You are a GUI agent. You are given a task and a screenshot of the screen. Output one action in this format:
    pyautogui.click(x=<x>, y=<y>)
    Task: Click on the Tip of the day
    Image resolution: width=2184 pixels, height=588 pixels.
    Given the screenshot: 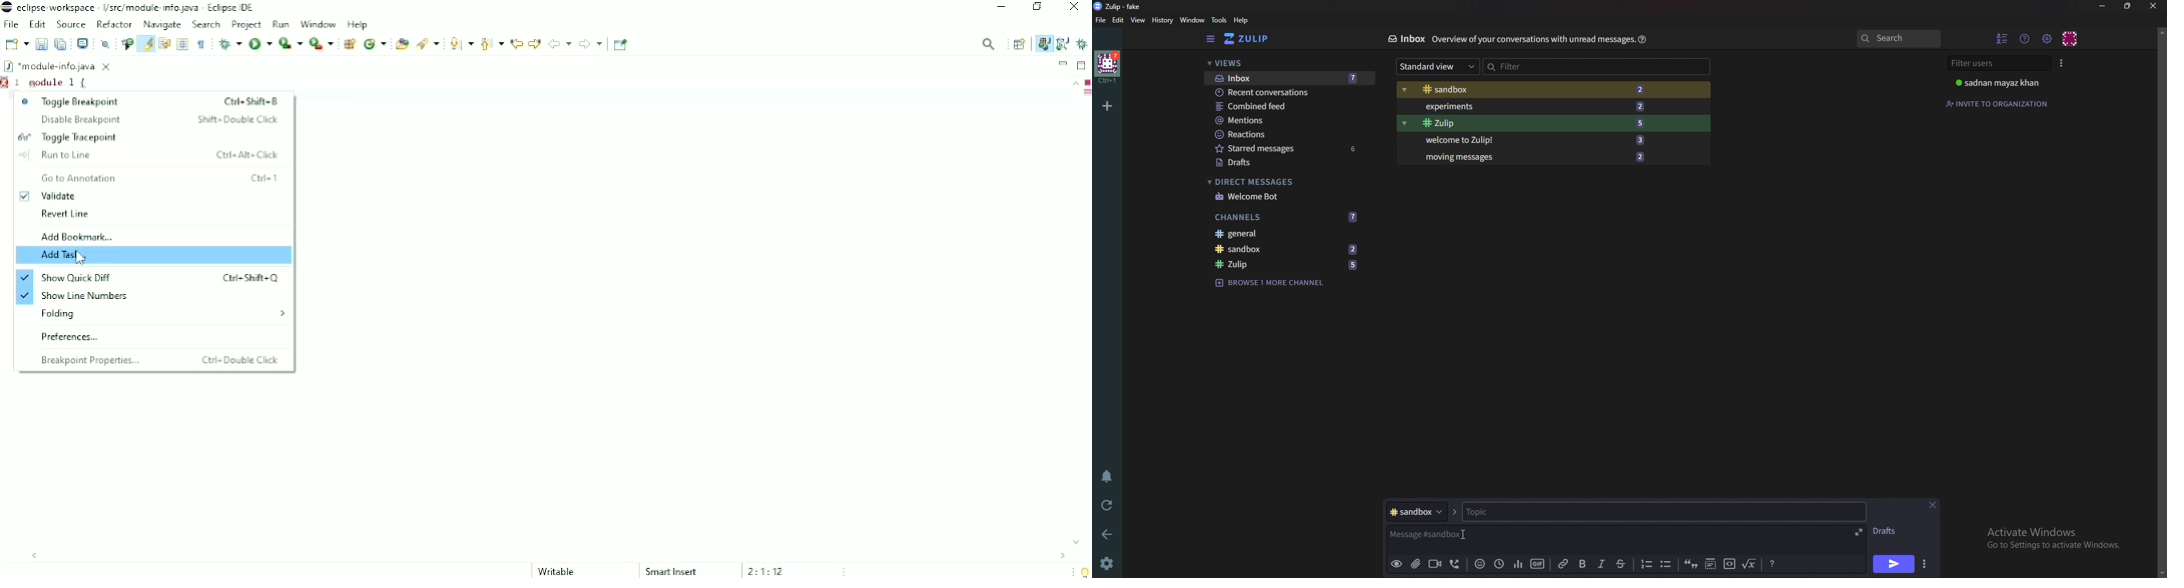 What is the action you would take?
    pyautogui.click(x=1083, y=572)
    